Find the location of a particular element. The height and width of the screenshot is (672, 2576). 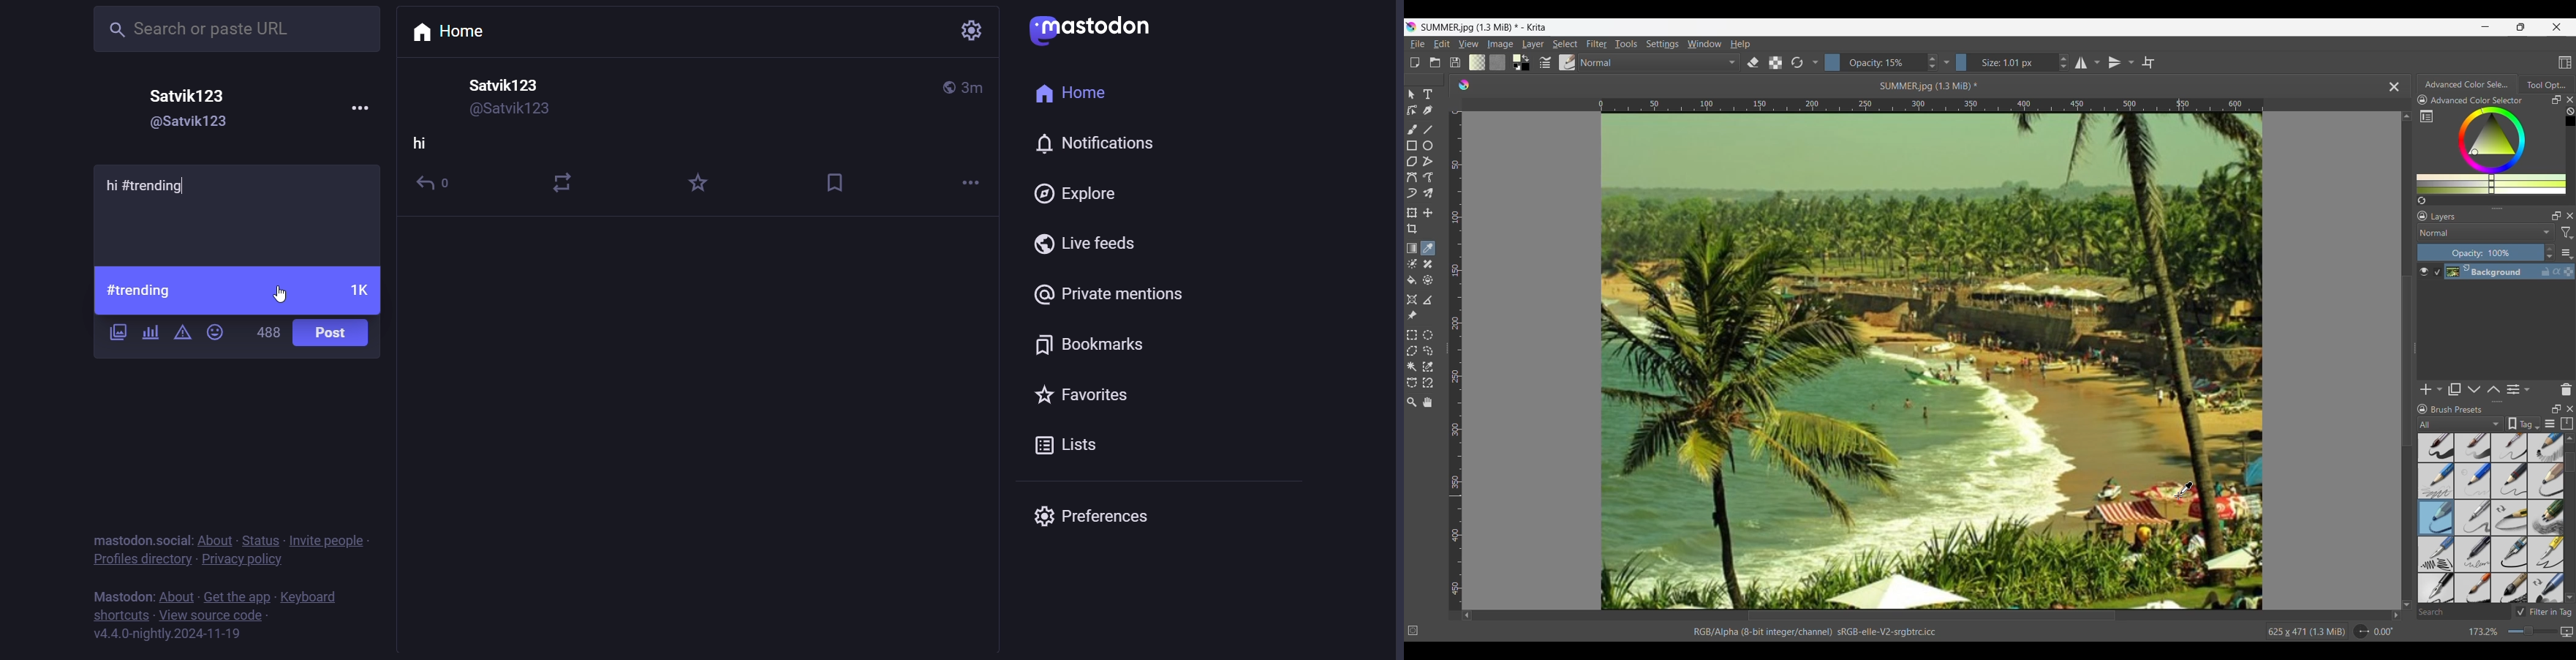

Freehand selection tool is located at coordinates (1429, 351).